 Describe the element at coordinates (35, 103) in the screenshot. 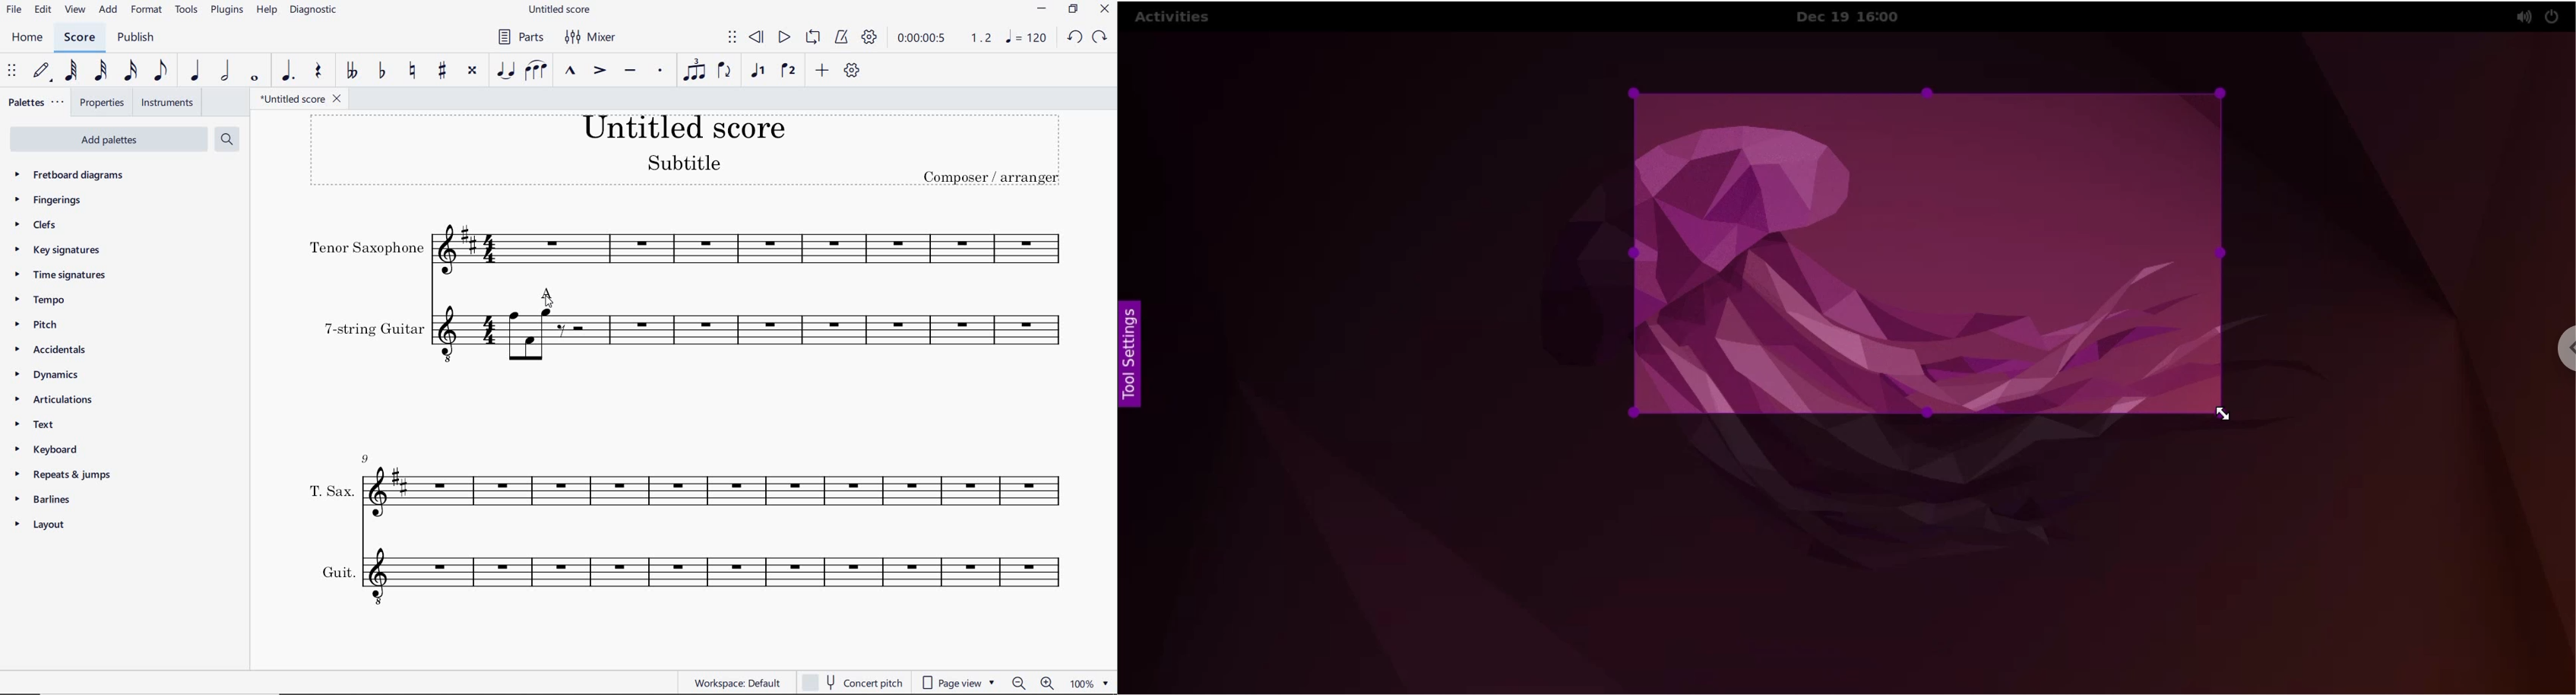

I see `PALETTES` at that location.